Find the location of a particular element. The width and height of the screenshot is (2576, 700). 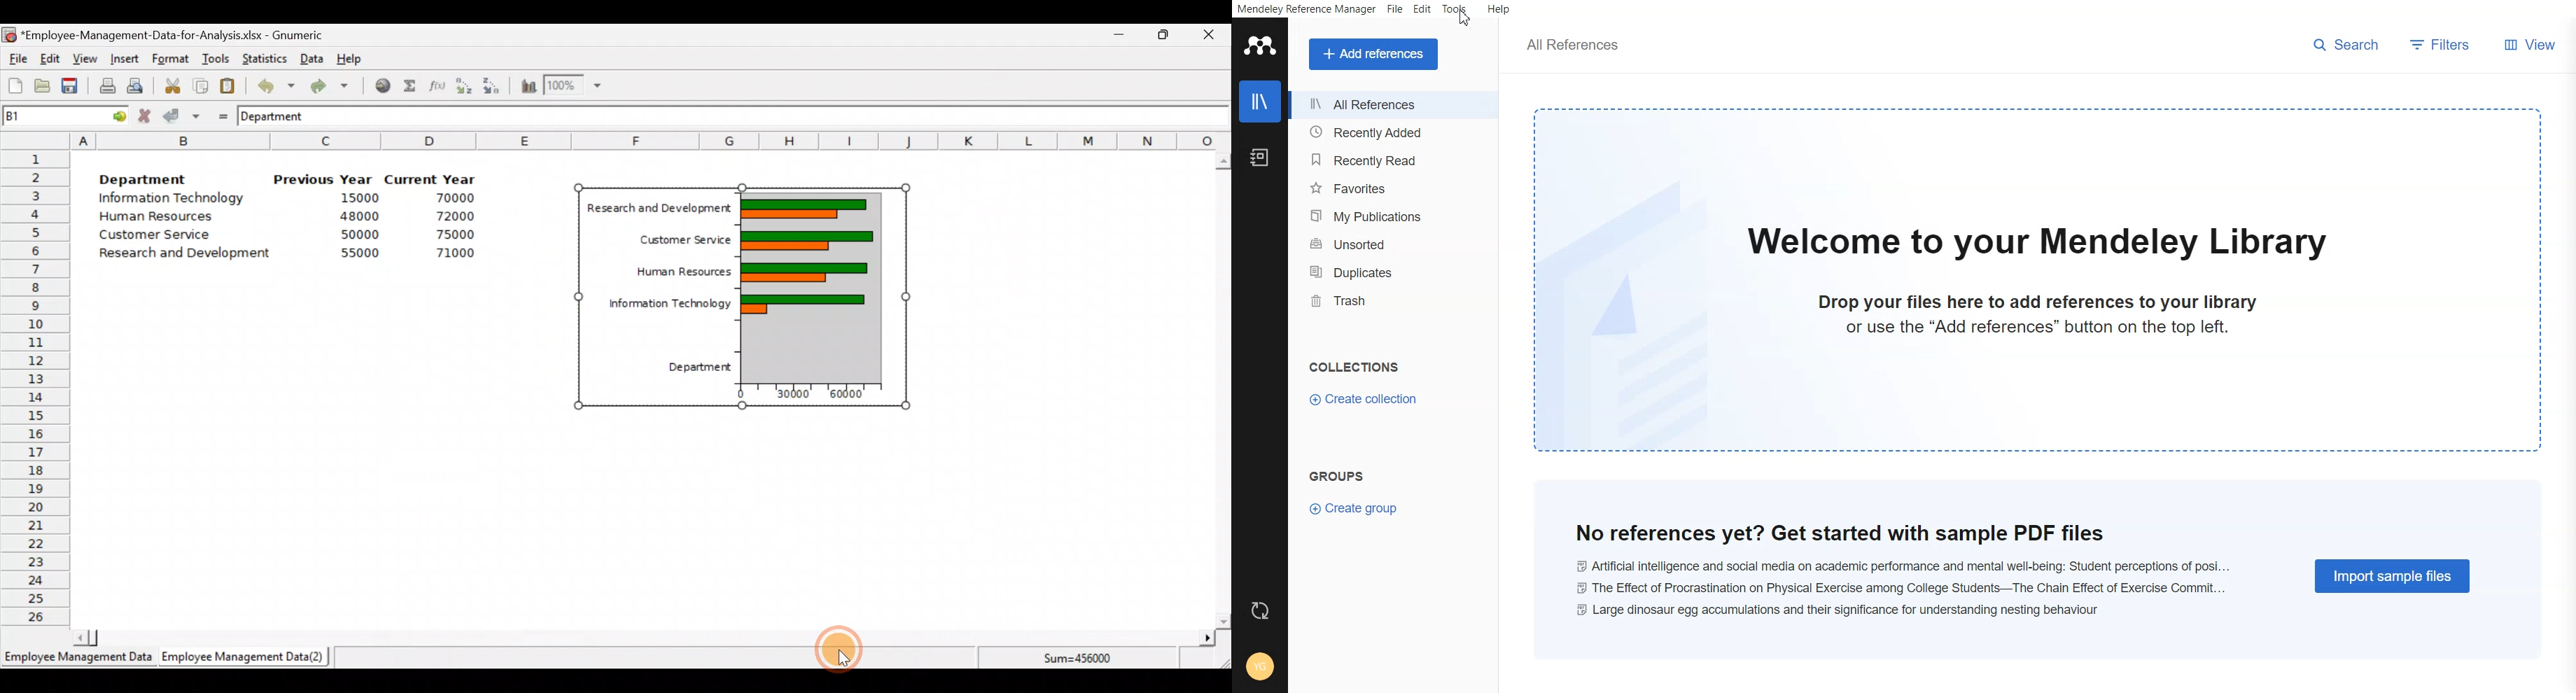

Insert is located at coordinates (123, 59).